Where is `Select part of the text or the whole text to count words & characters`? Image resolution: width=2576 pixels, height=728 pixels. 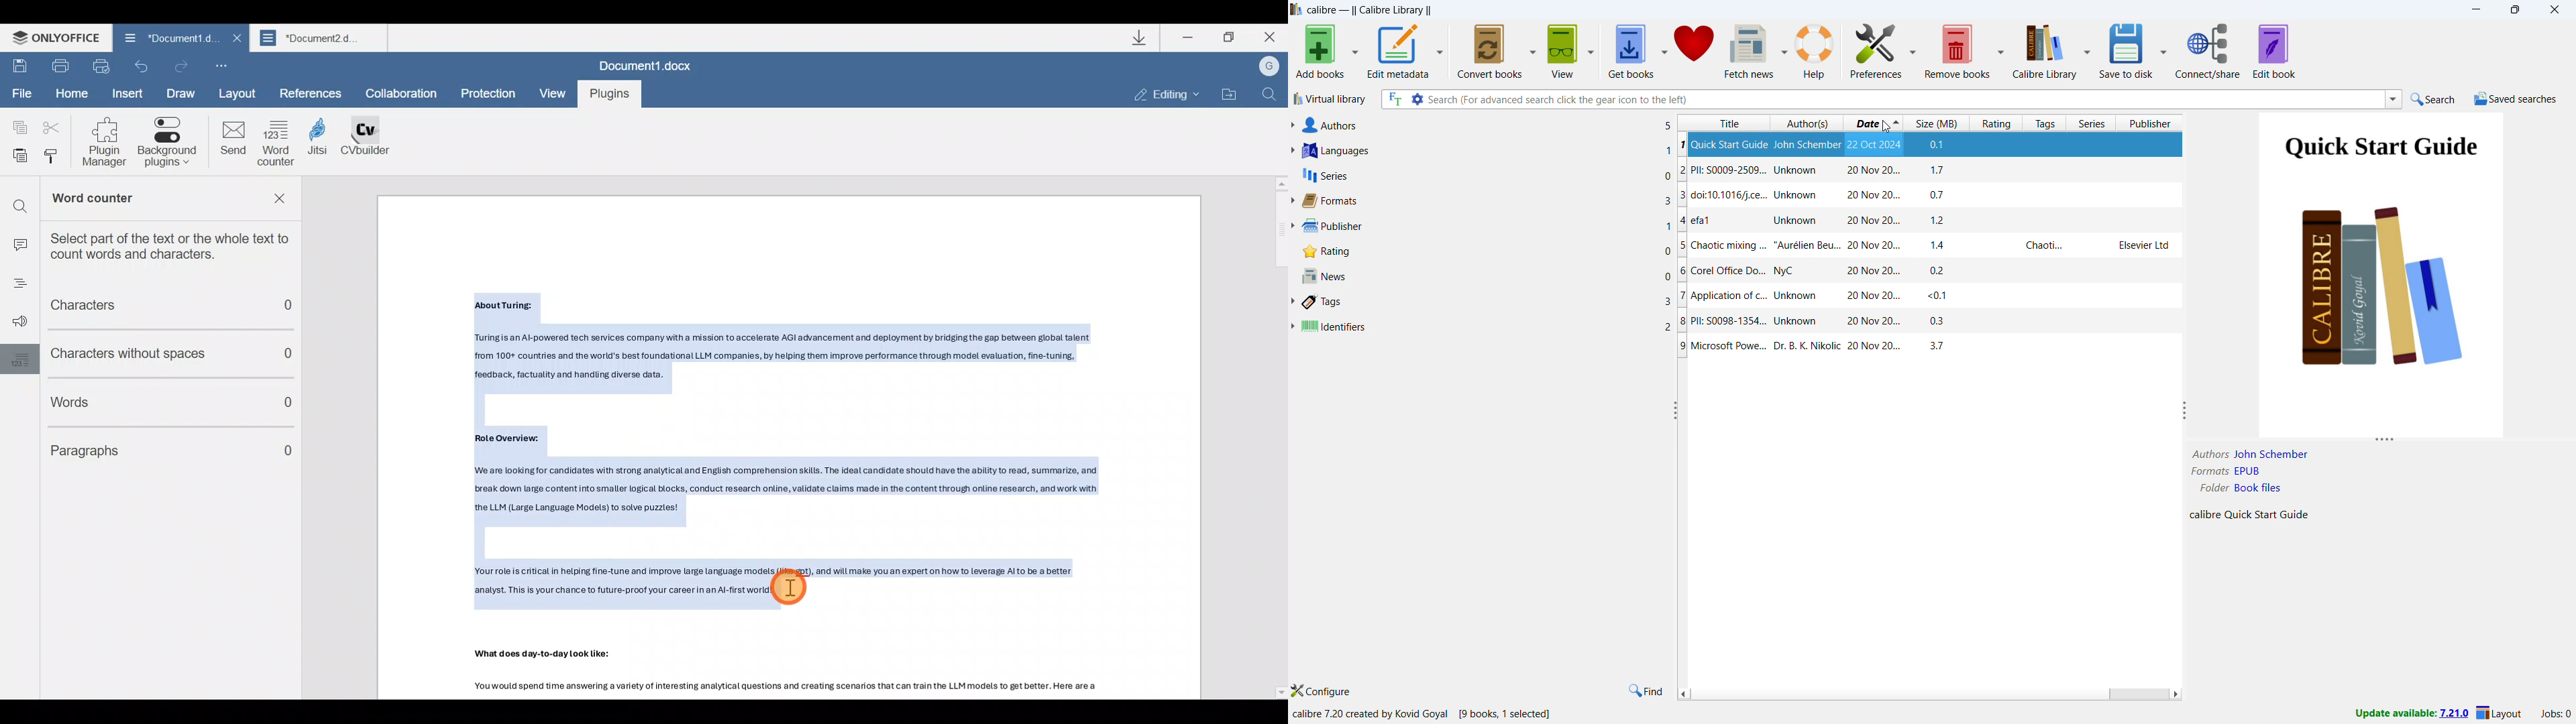
Select part of the text or the whole text to count words & characters is located at coordinates (178, 245).